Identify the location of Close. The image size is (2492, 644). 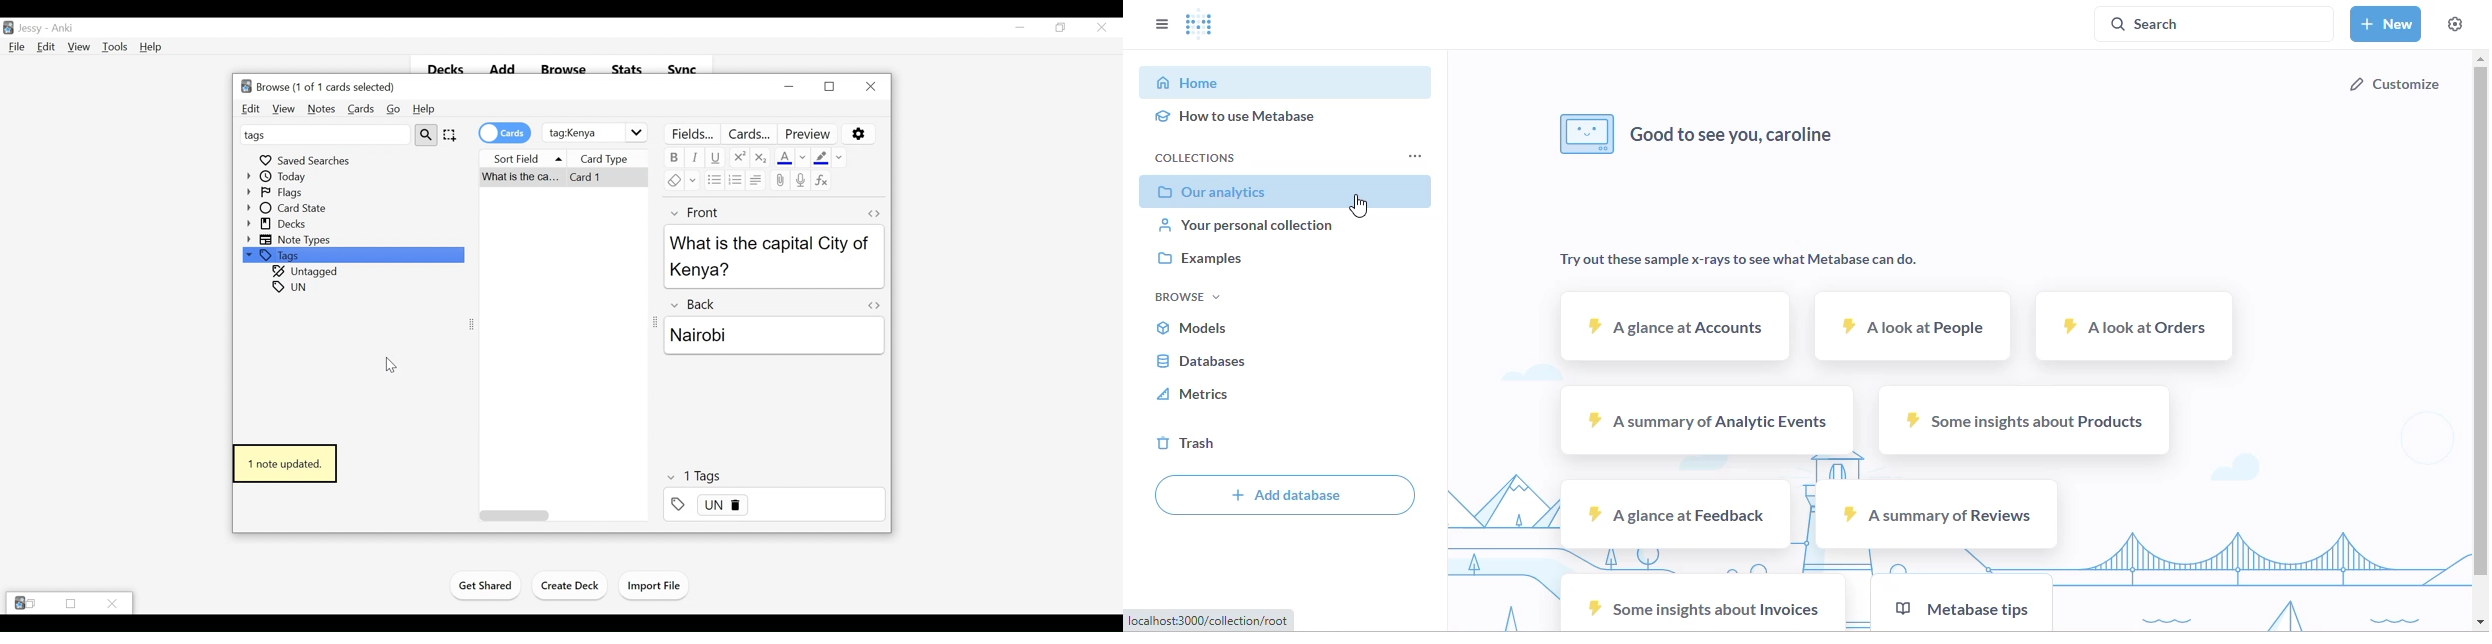
(1101, 28).